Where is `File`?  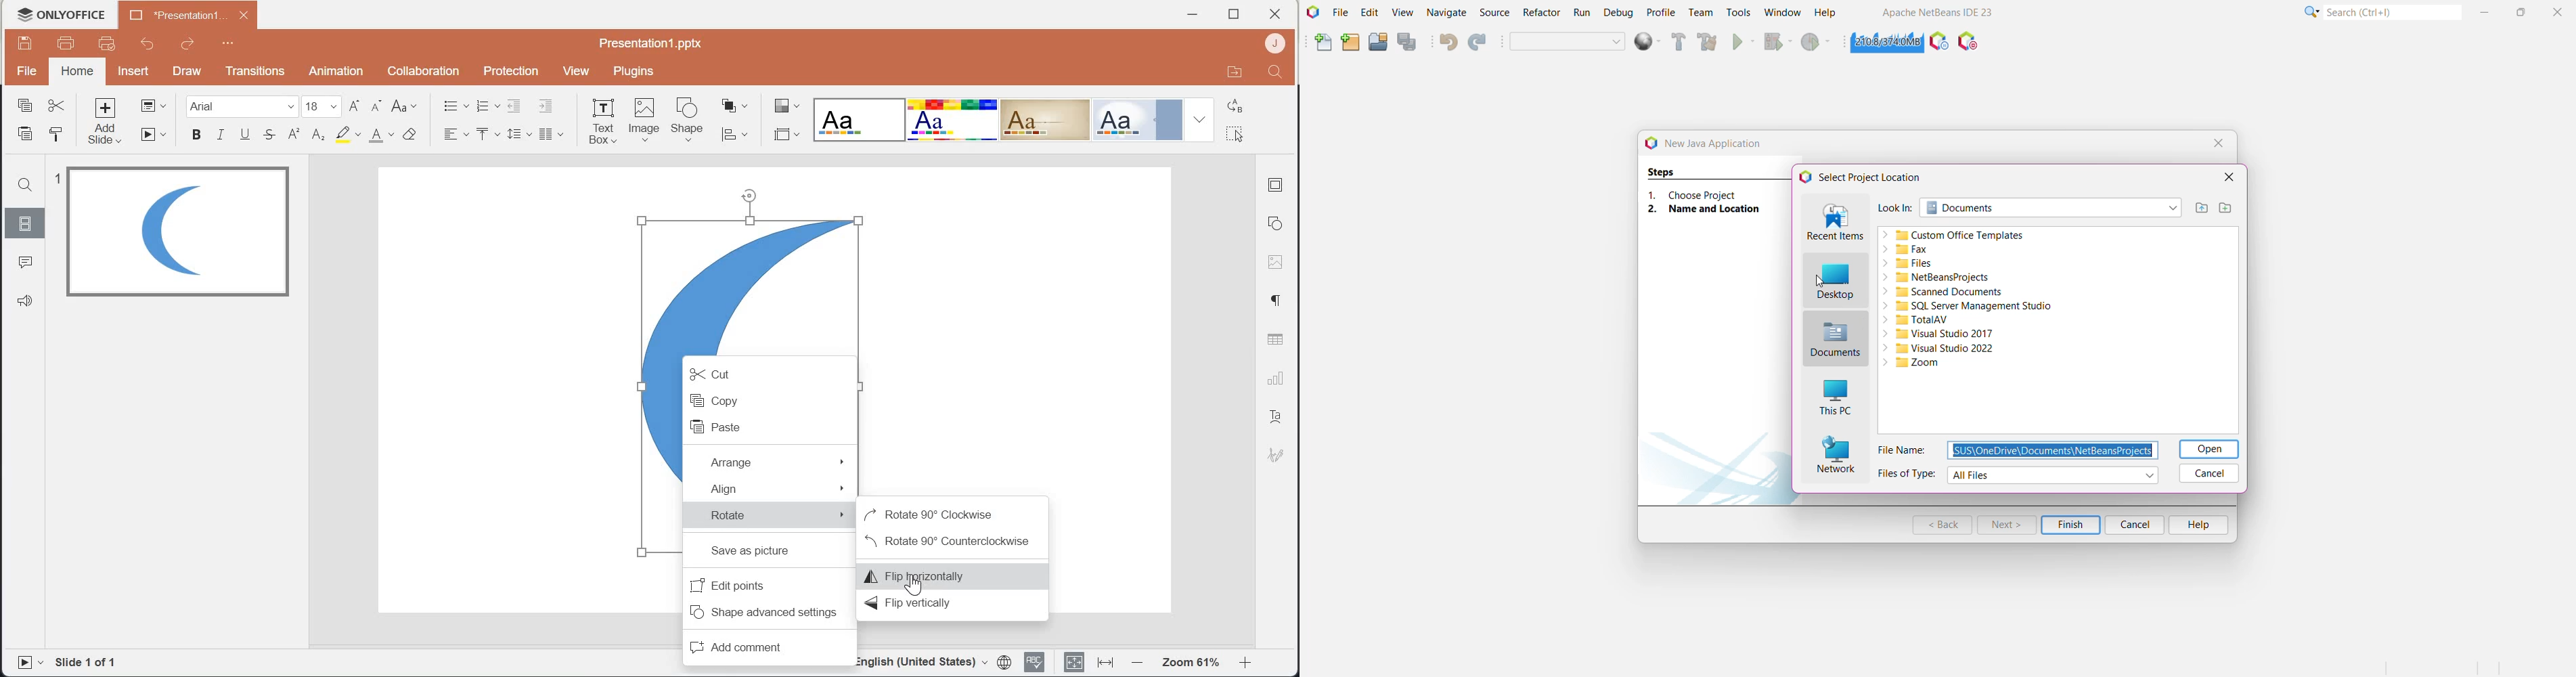 File is located at coordinates (28, 70).